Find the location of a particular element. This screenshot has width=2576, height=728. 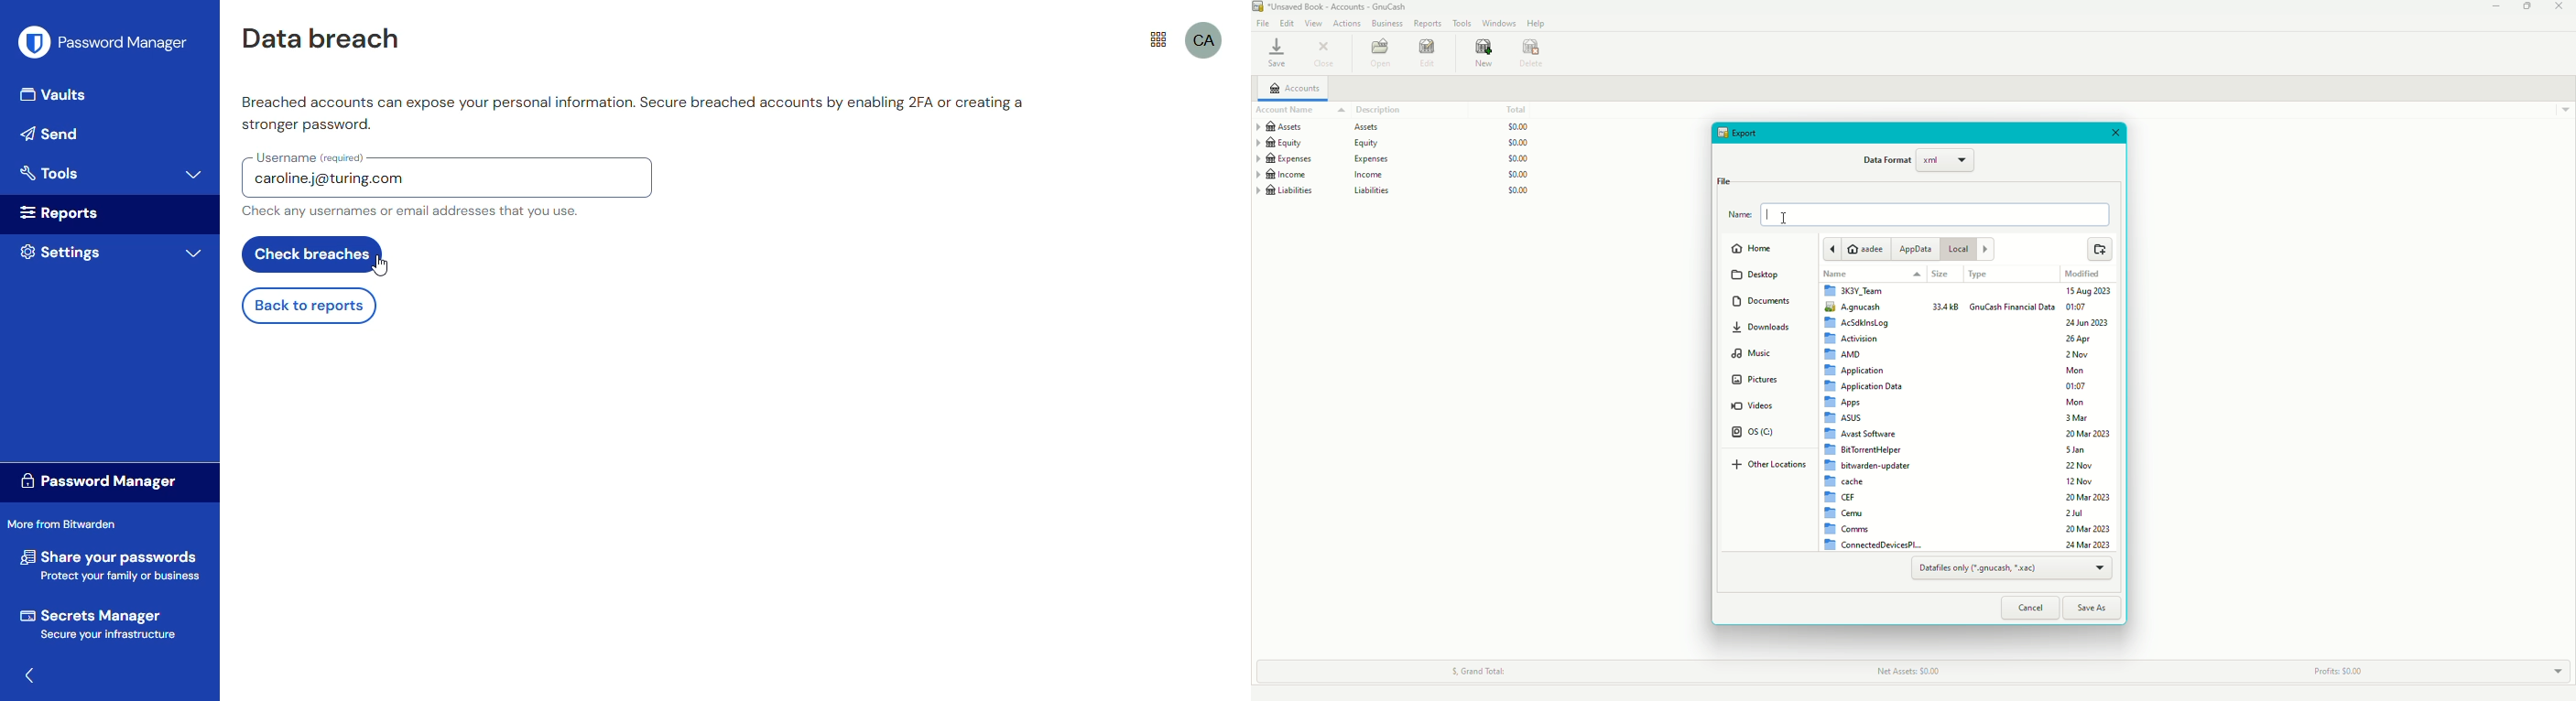

Equity is located at coordinates (1401, 141).